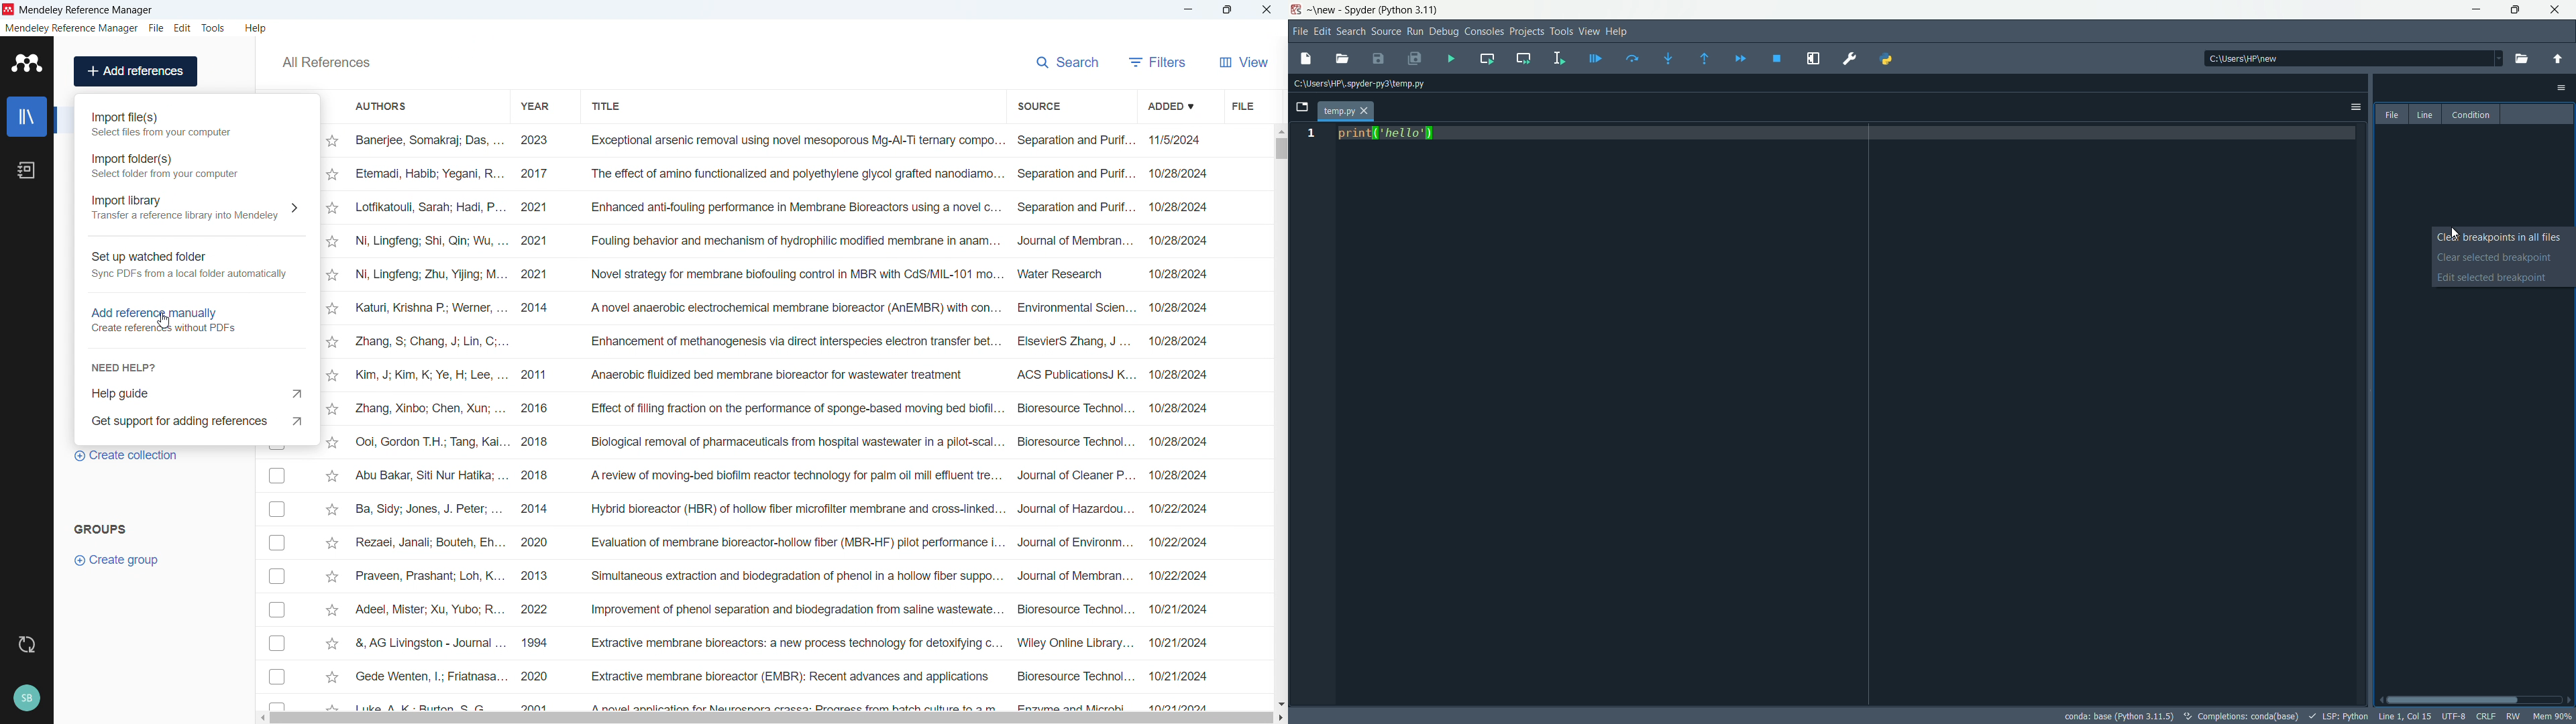  What do you see at coordinates (2559, 59) in the screenshot?
I see `parent directory` at bounding box center [2559, 59].